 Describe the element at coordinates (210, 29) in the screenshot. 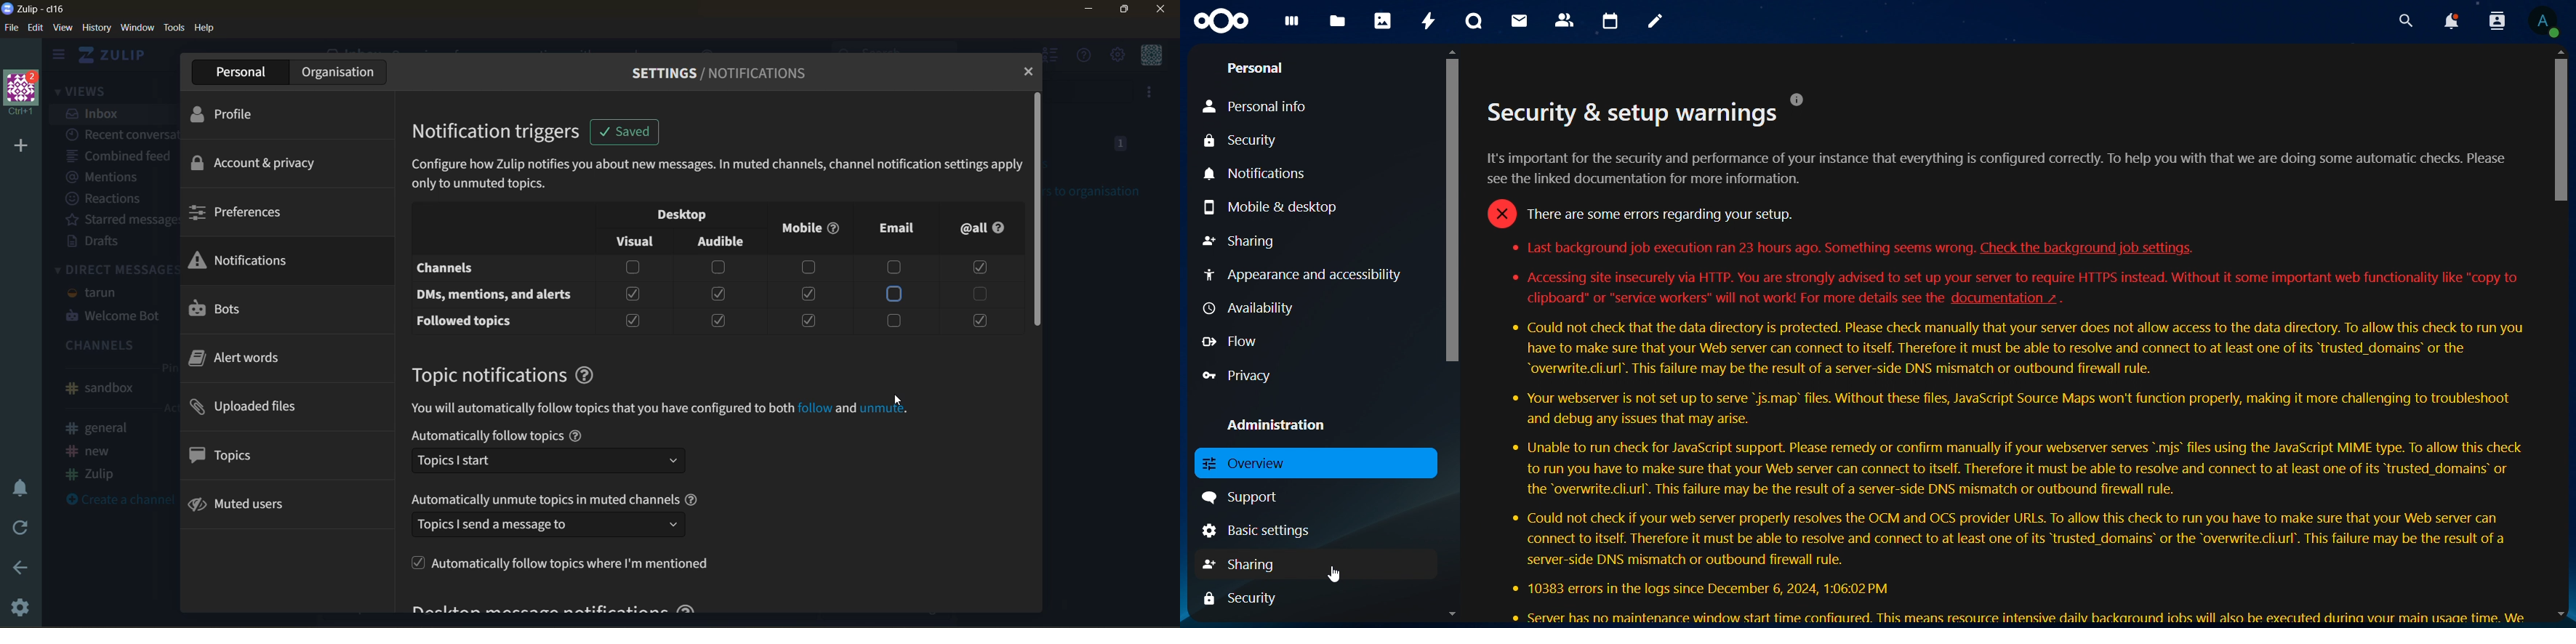

I see `help` at that location.